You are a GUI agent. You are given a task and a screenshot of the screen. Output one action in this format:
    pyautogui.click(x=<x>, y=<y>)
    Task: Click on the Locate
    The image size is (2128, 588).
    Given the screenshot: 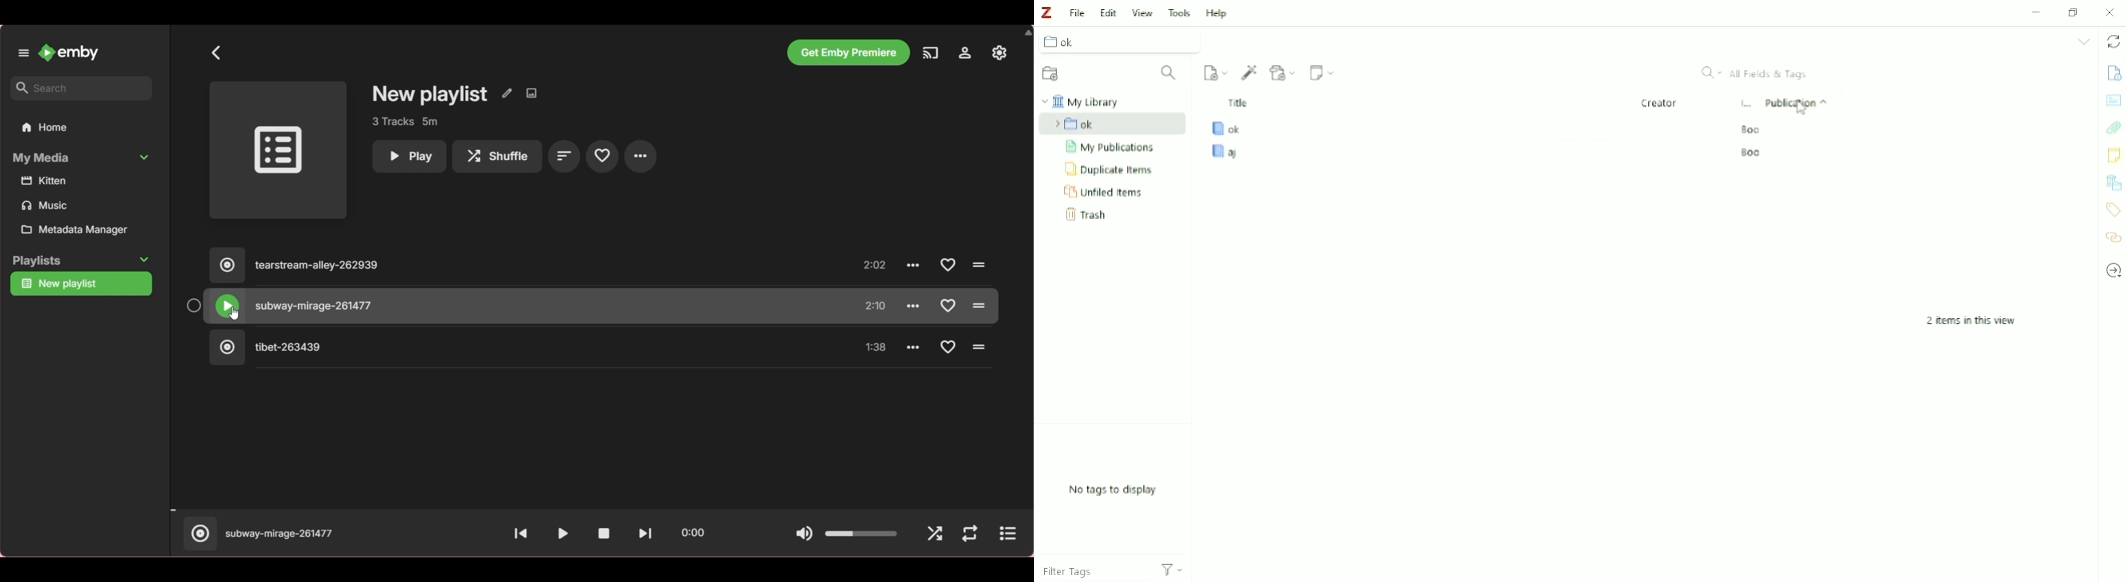 What is the action you would take?
    pyautogui.click(x=2114, y=269)
    